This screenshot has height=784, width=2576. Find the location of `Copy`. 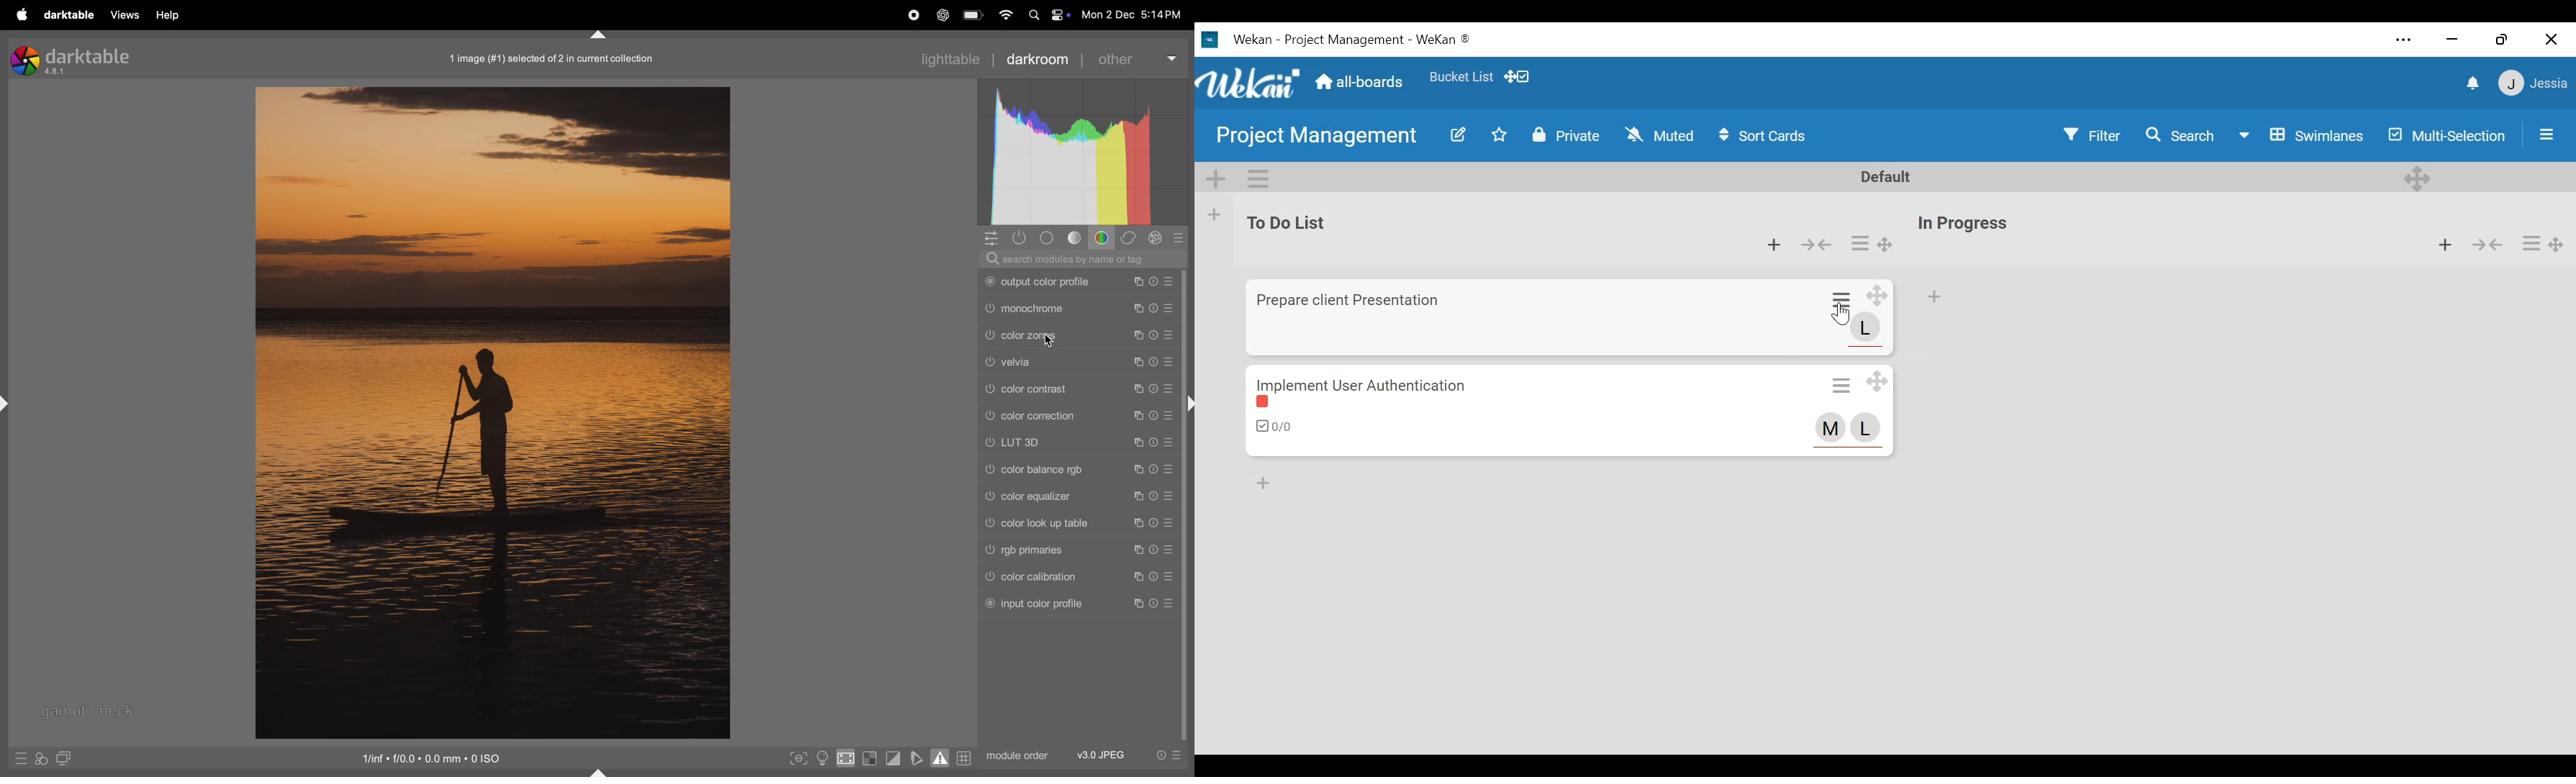

Copy is located at coordinates (1136, 335).